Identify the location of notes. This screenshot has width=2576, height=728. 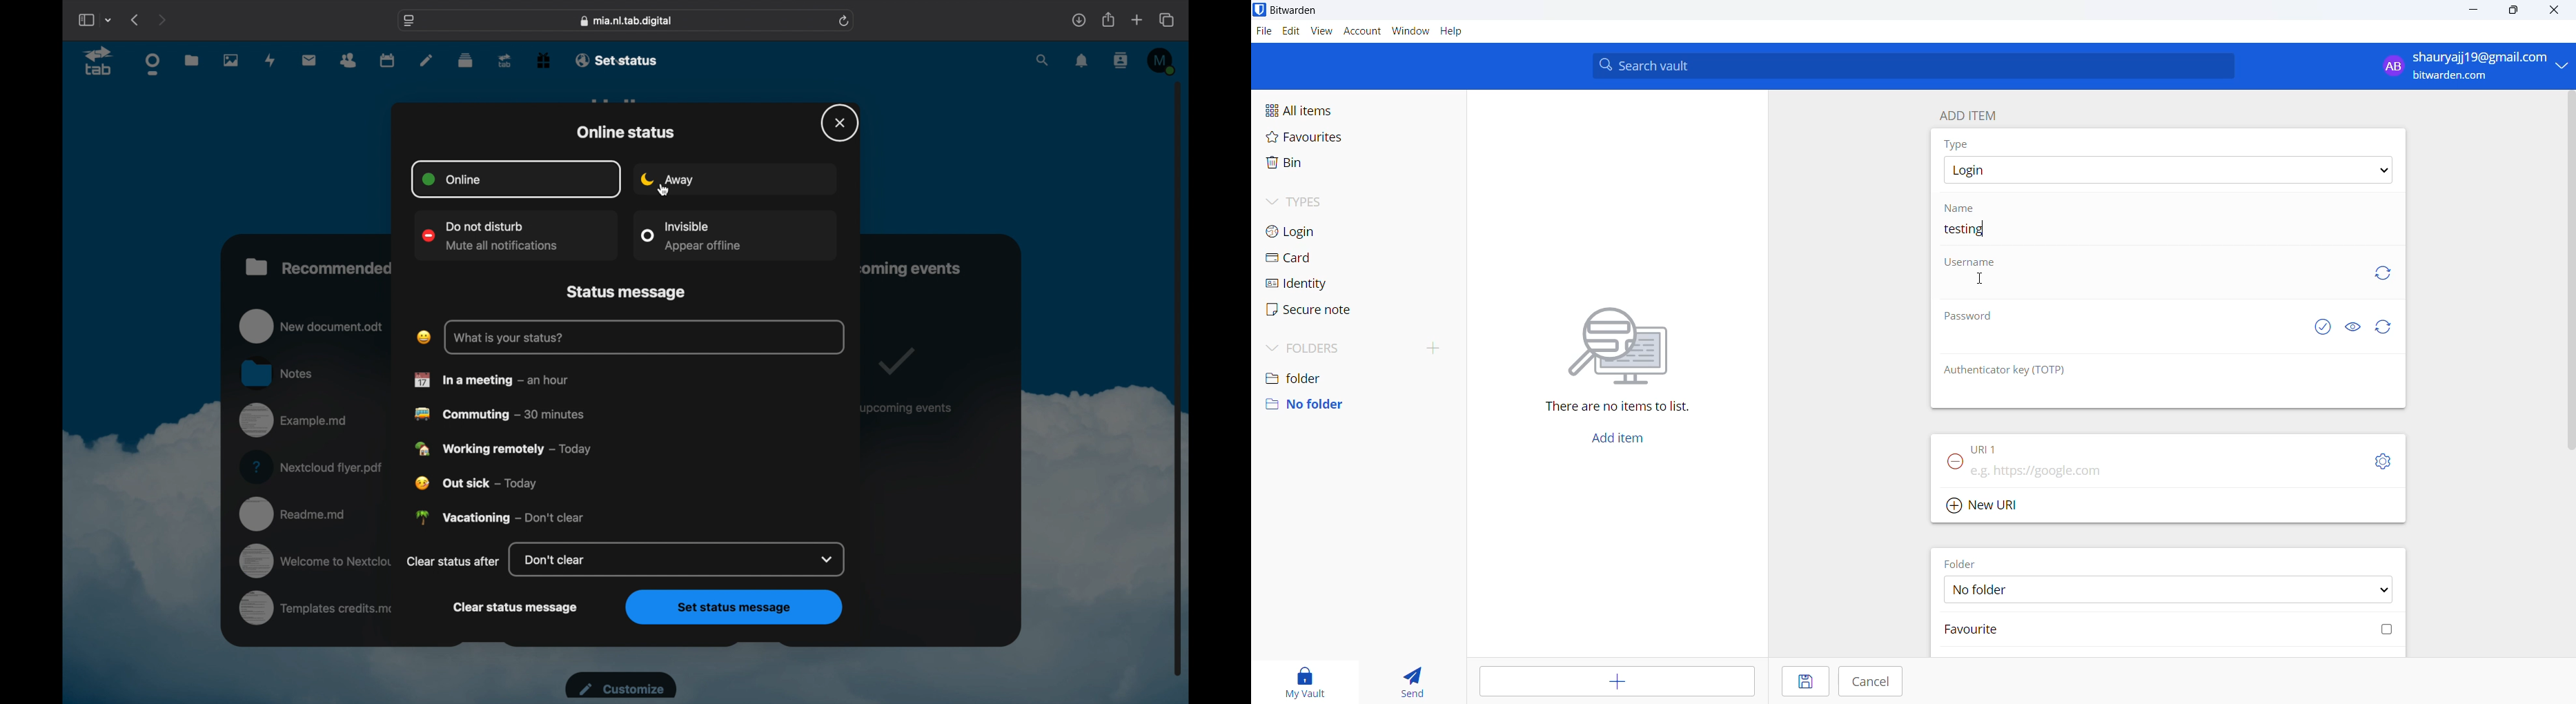
(278, 372).